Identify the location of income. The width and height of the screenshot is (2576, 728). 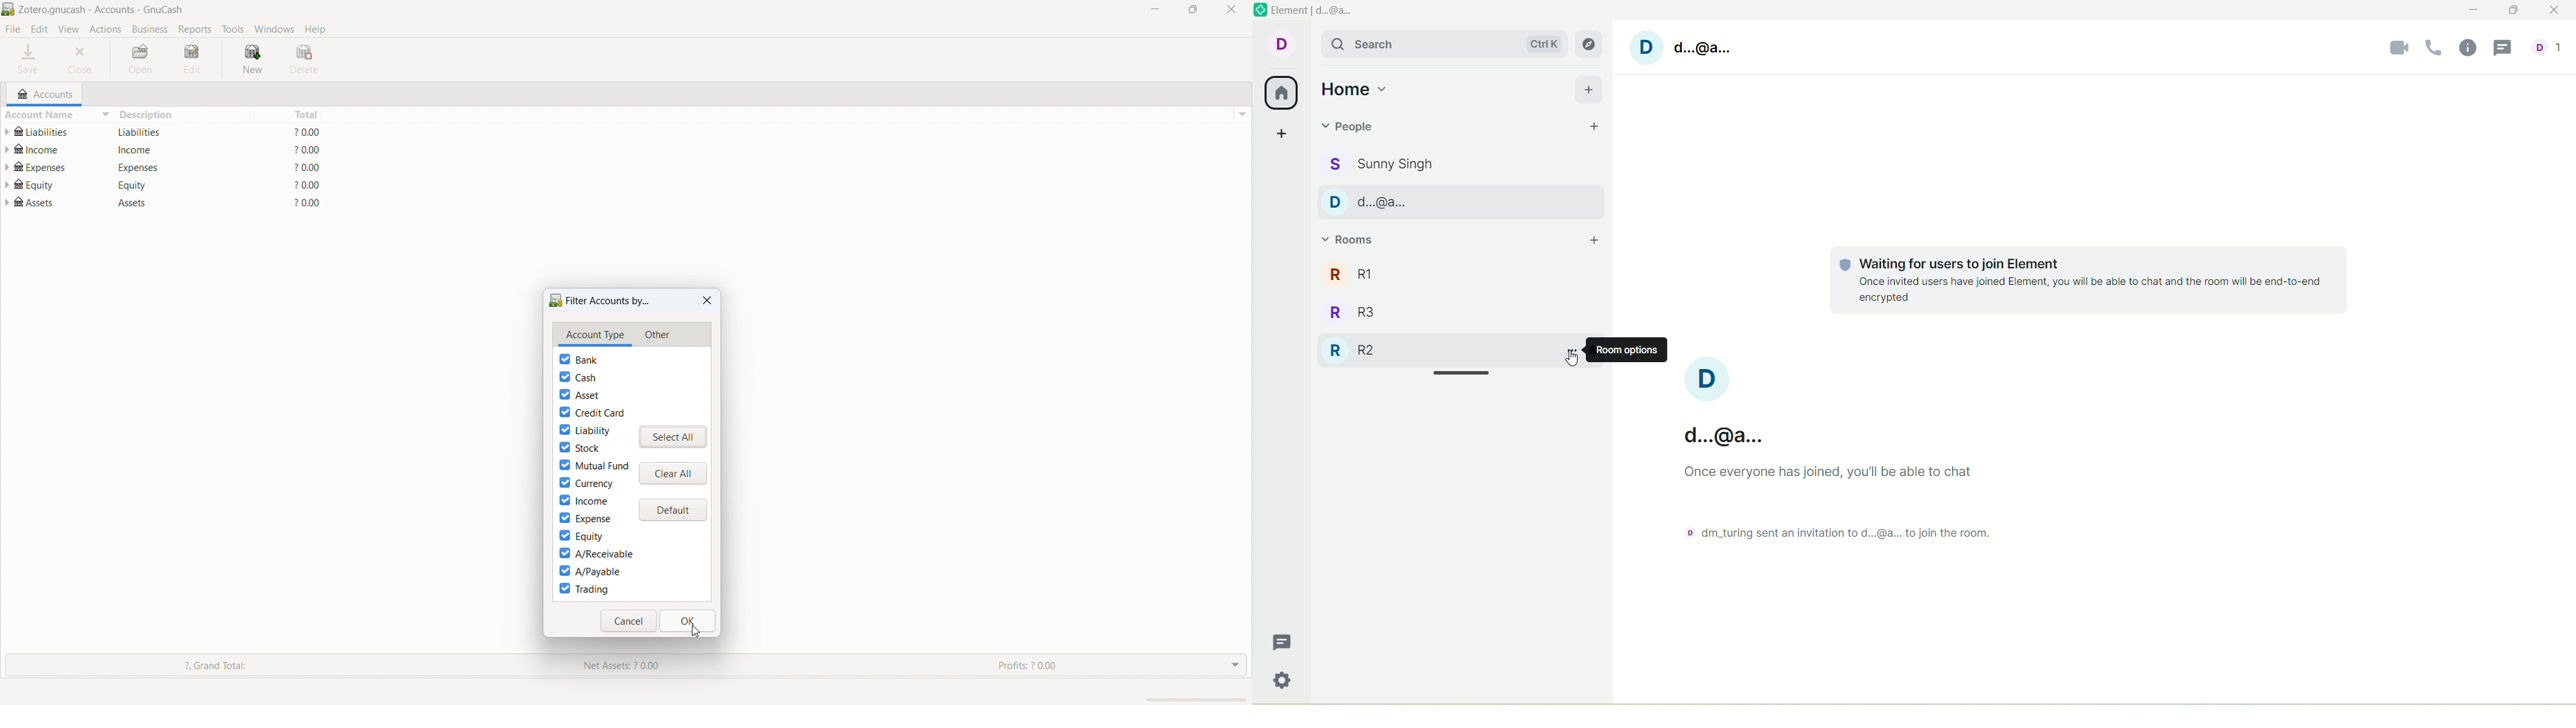
(583, 500).